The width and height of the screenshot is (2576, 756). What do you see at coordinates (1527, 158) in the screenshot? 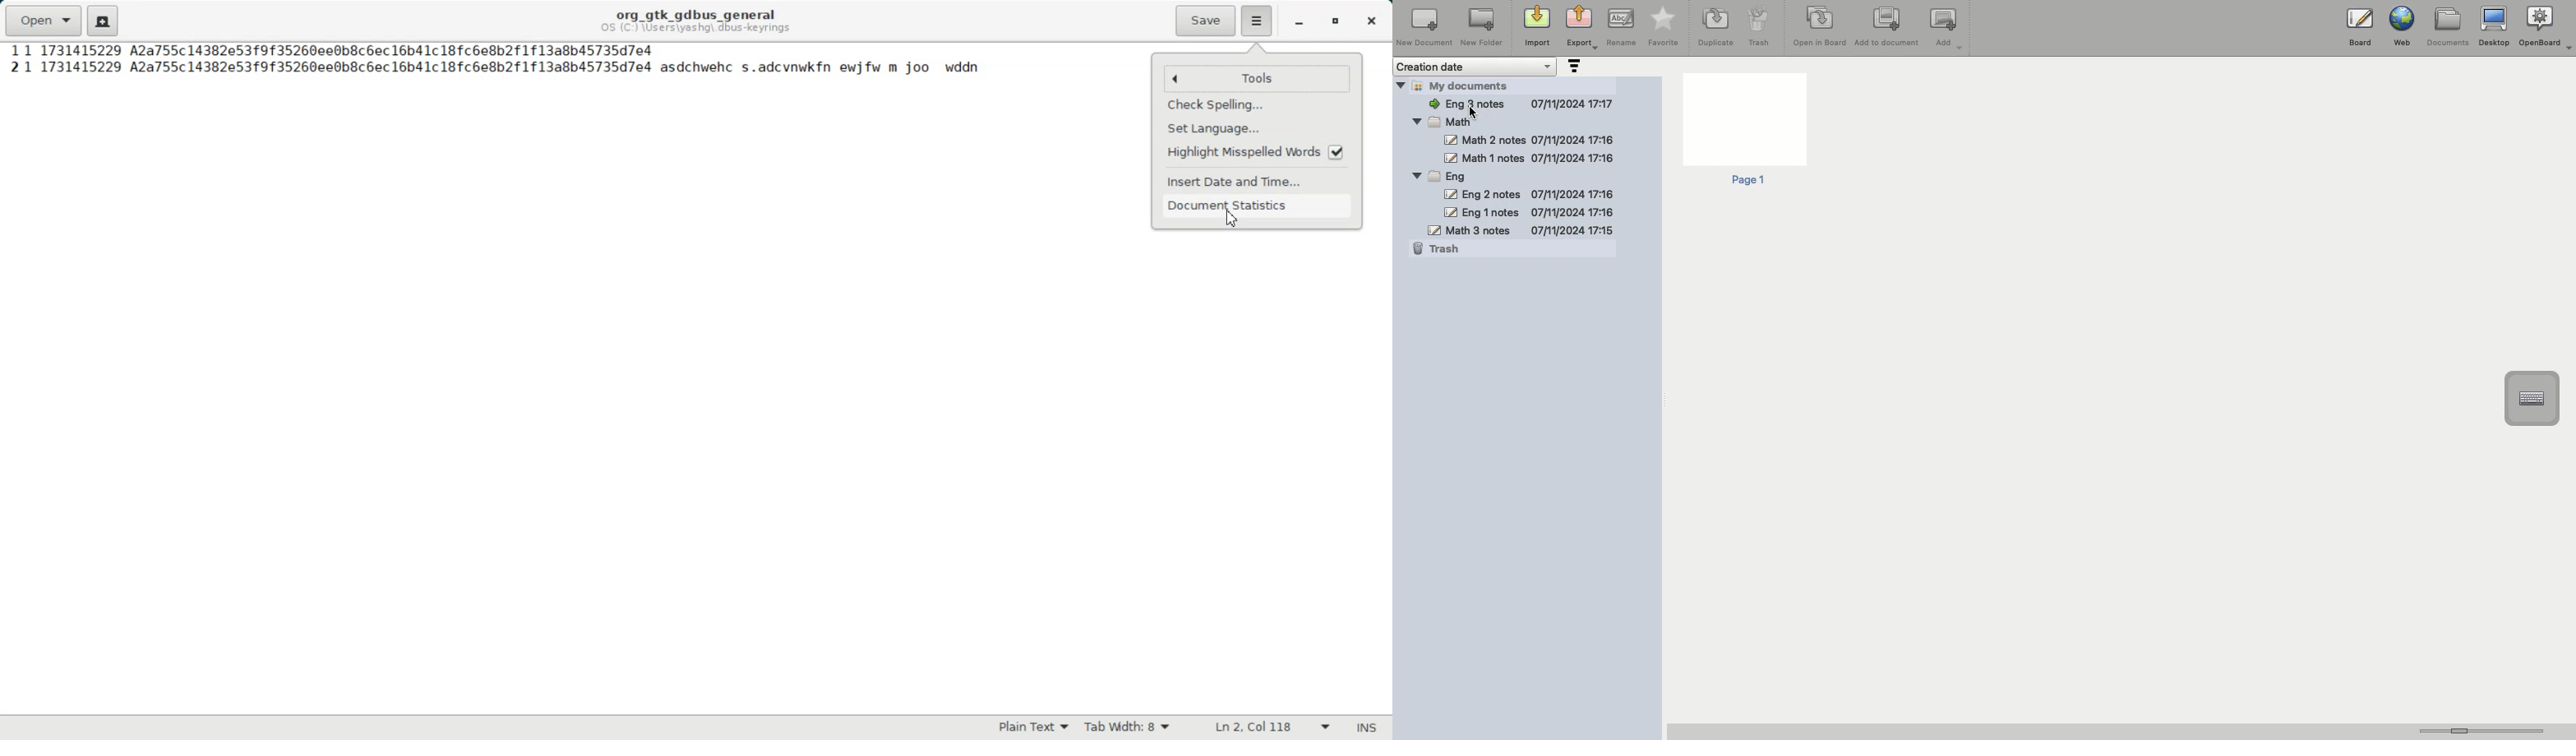
I see `Math 1 notes` at bounding box center [1527, 158].